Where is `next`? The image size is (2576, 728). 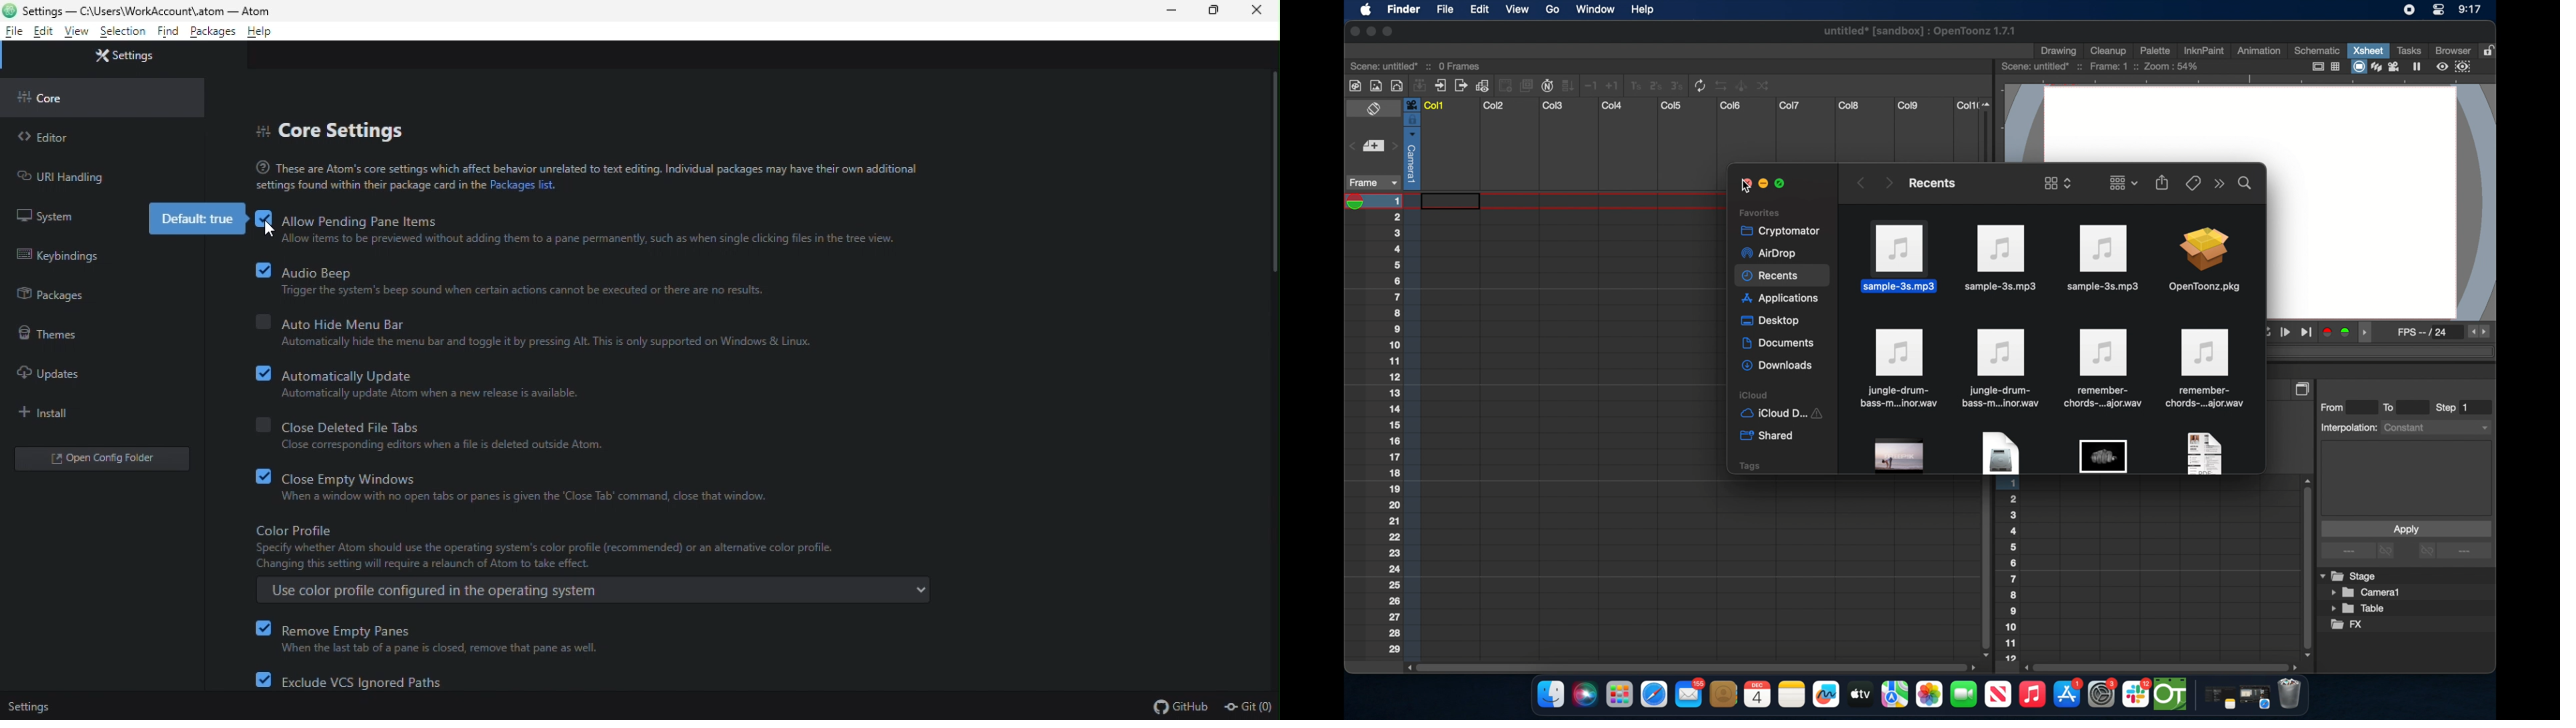
next is located at coordinates (1888, 182).